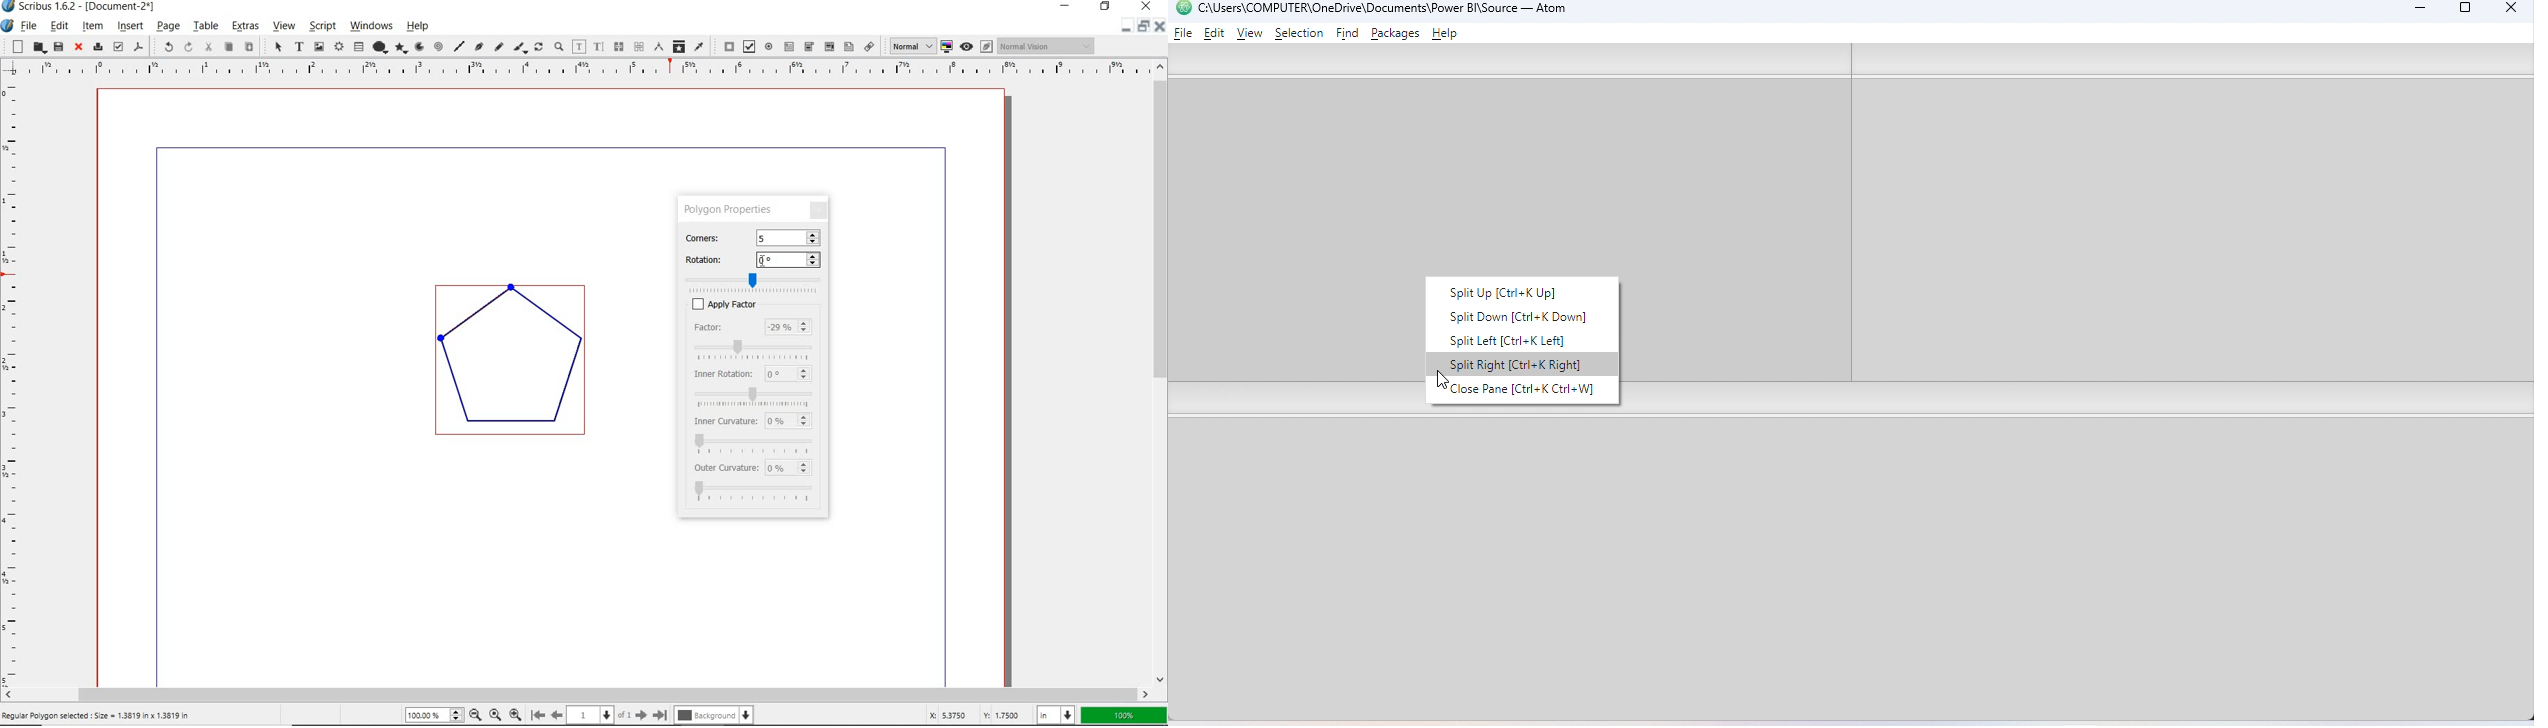 Image resolution: width=2548 pixels, height=728 pixels. I want to click on link annotation, so click(869, 47).